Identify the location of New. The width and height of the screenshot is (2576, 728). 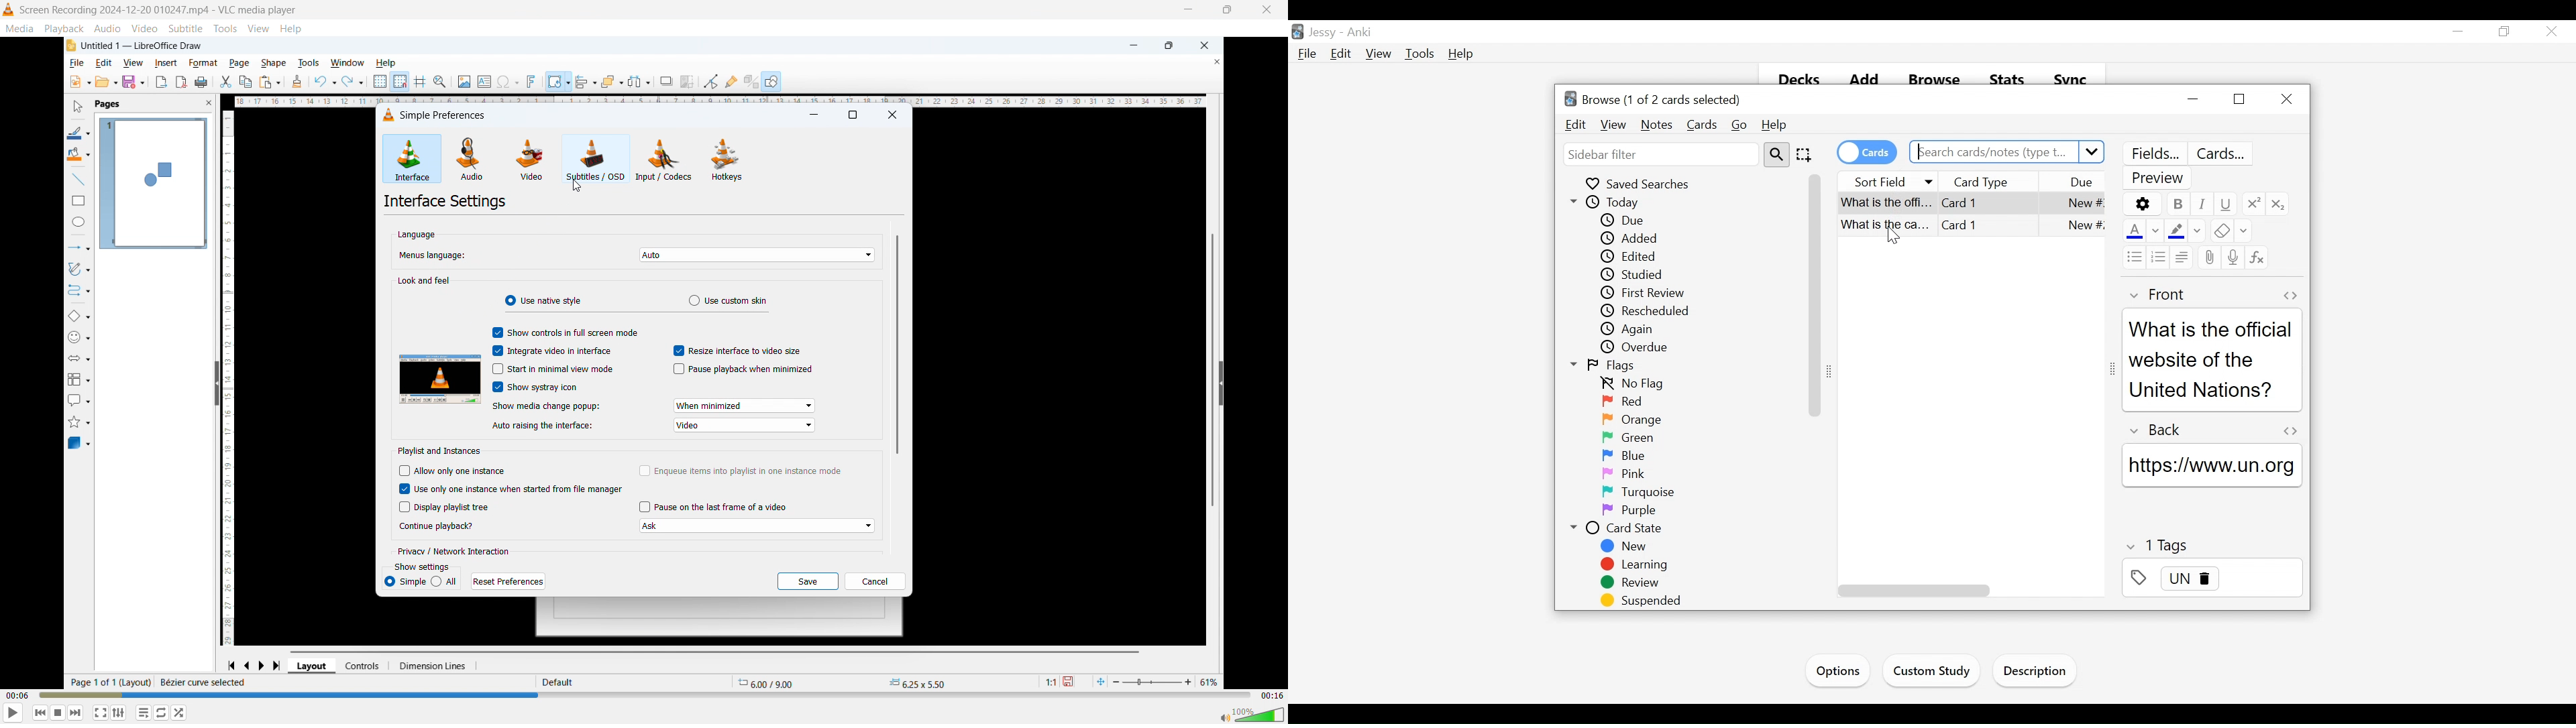
(1625, 546).